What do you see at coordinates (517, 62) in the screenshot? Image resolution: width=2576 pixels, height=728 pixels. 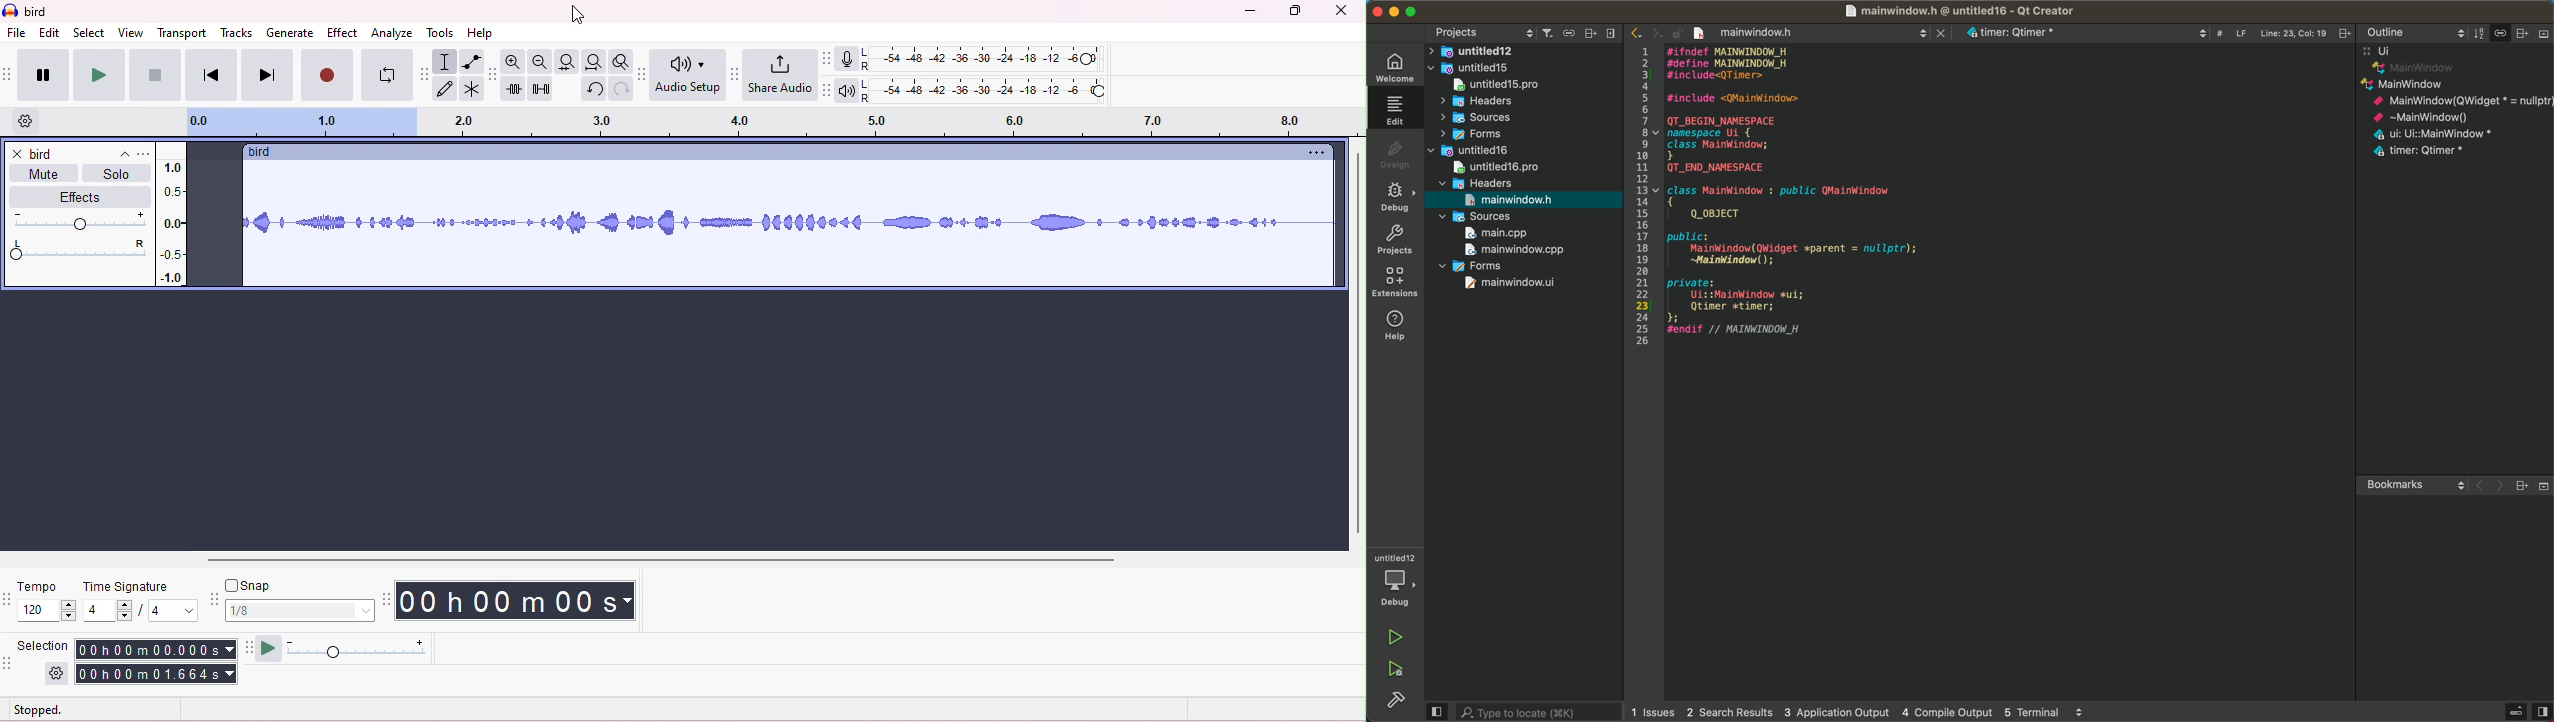 I see `zoom in` at bounding box center [517, 62].